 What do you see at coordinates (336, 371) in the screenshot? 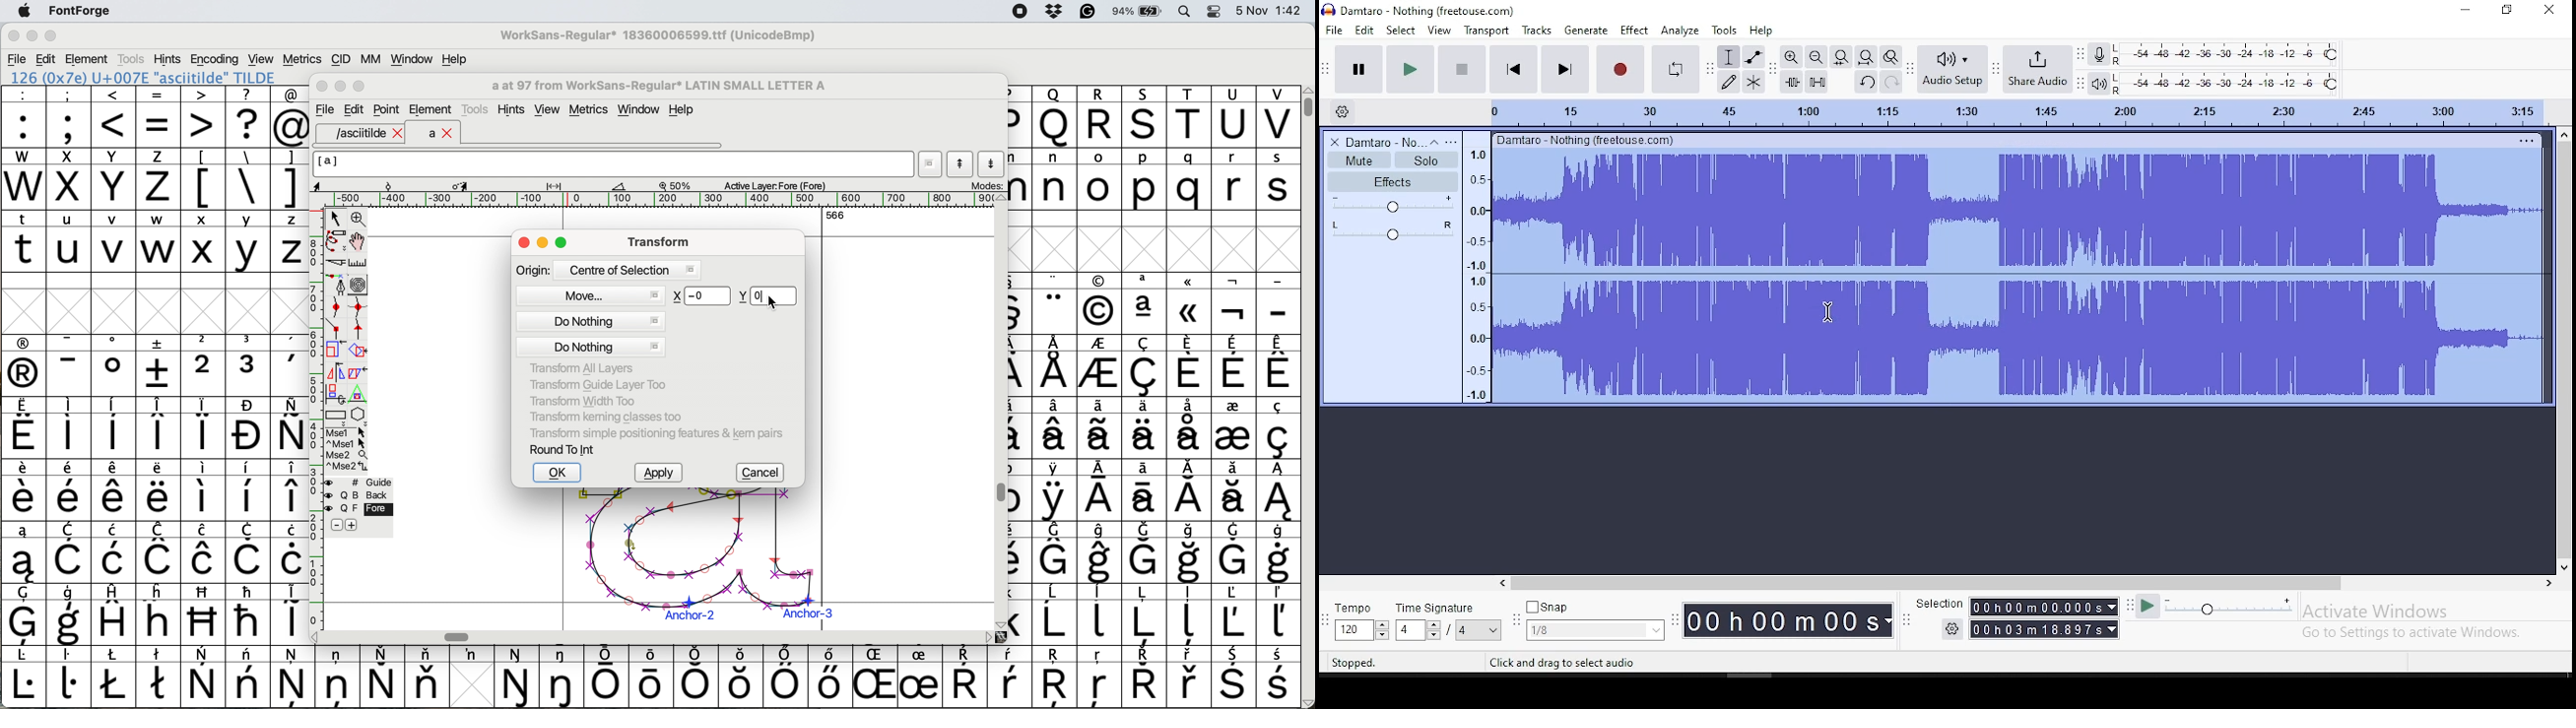
I see `flip selection` at bounding box center [336, 371].